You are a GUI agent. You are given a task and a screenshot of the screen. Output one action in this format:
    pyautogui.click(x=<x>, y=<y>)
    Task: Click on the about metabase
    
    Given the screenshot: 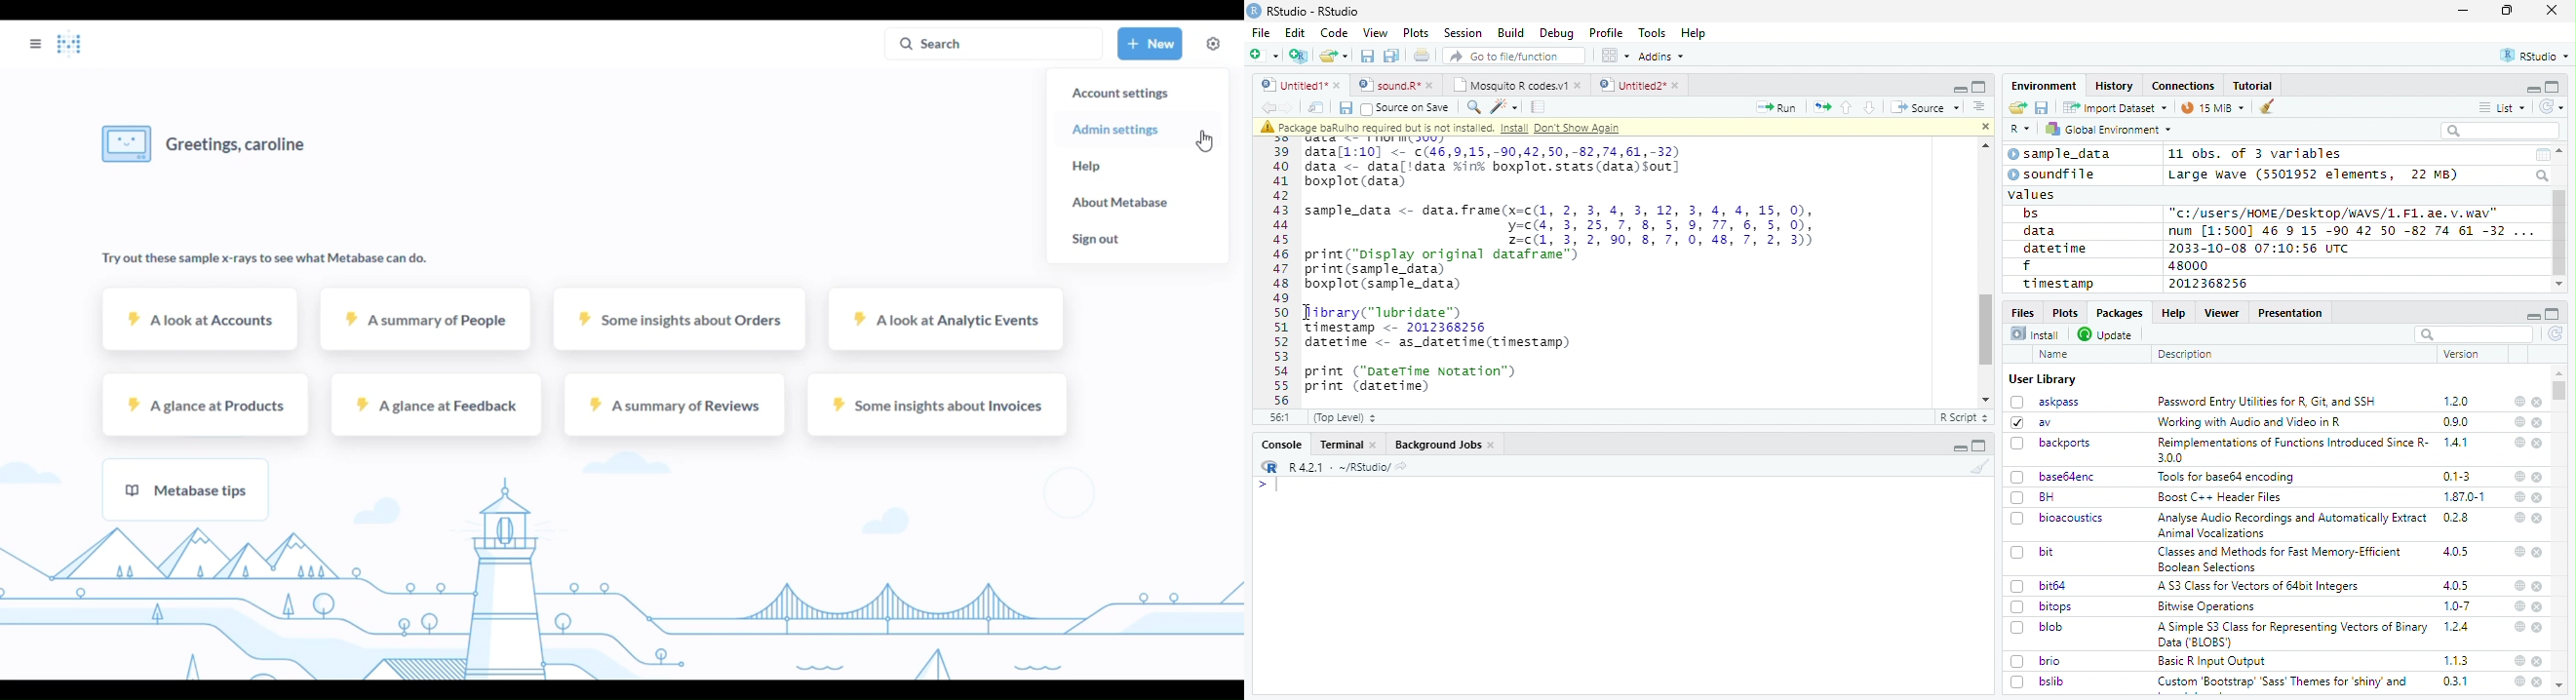 What is the action you would take?
    pyautogui.click(x=1120, y=203)
    